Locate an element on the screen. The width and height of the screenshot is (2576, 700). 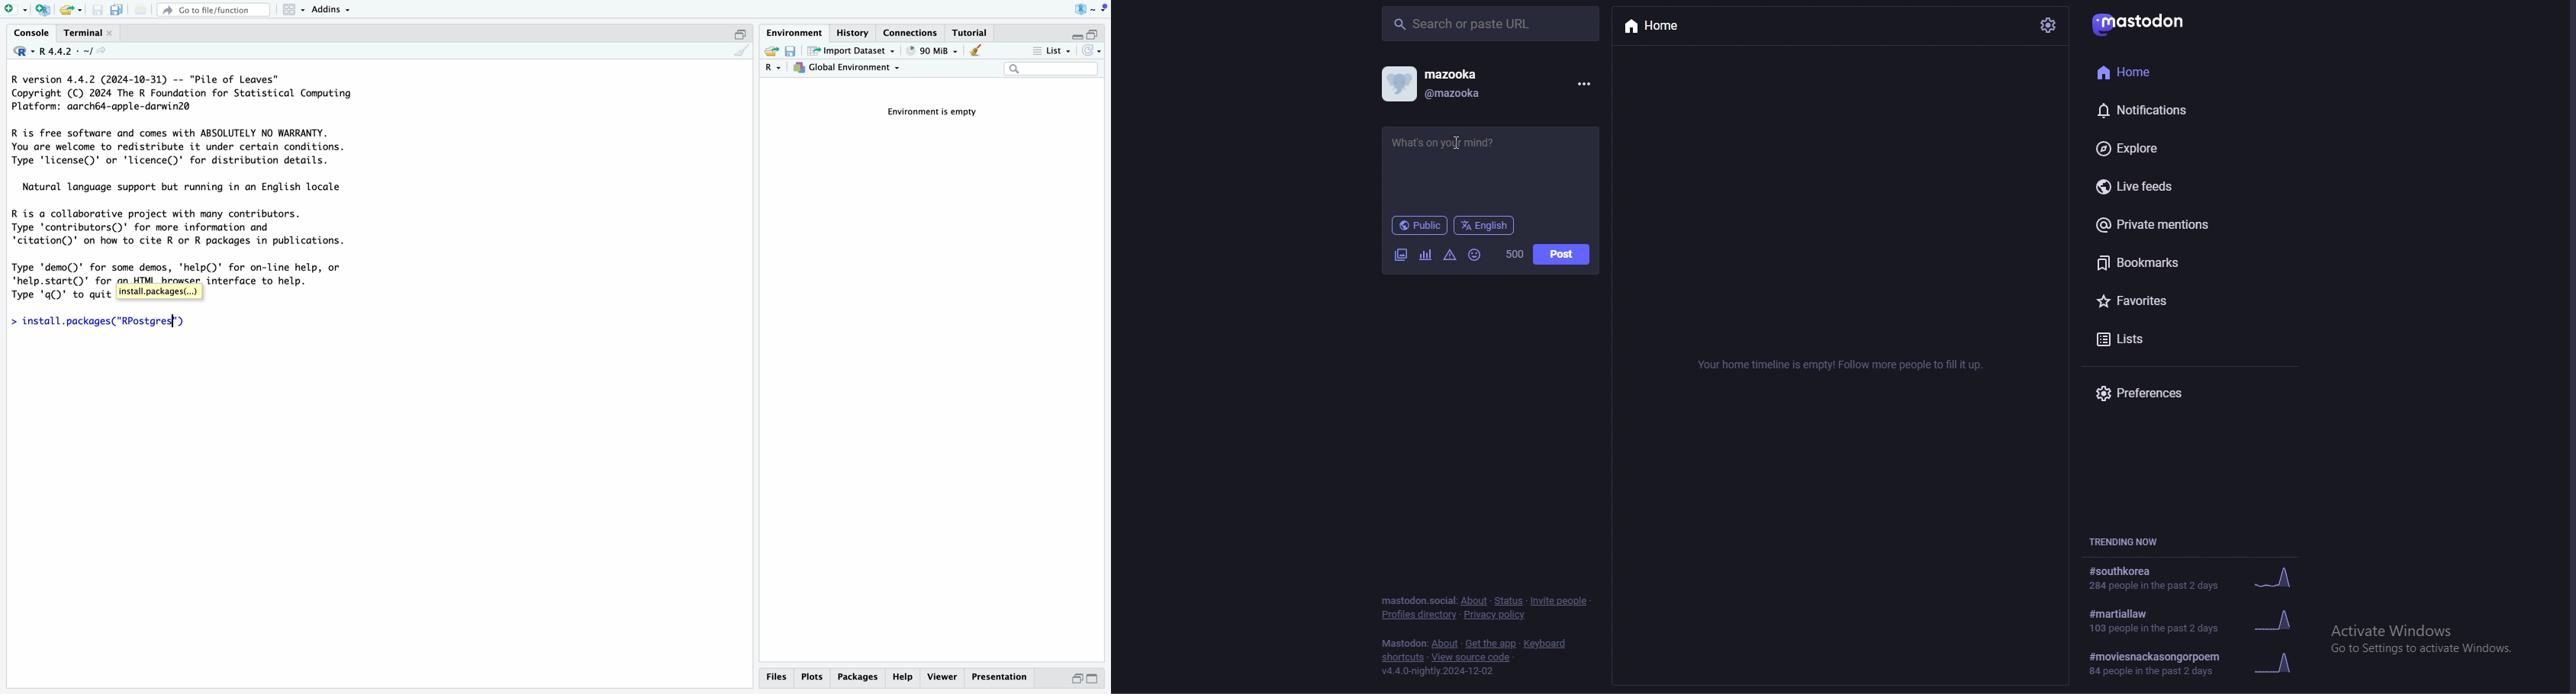
typing cursor is located at coordinates (177, 322).